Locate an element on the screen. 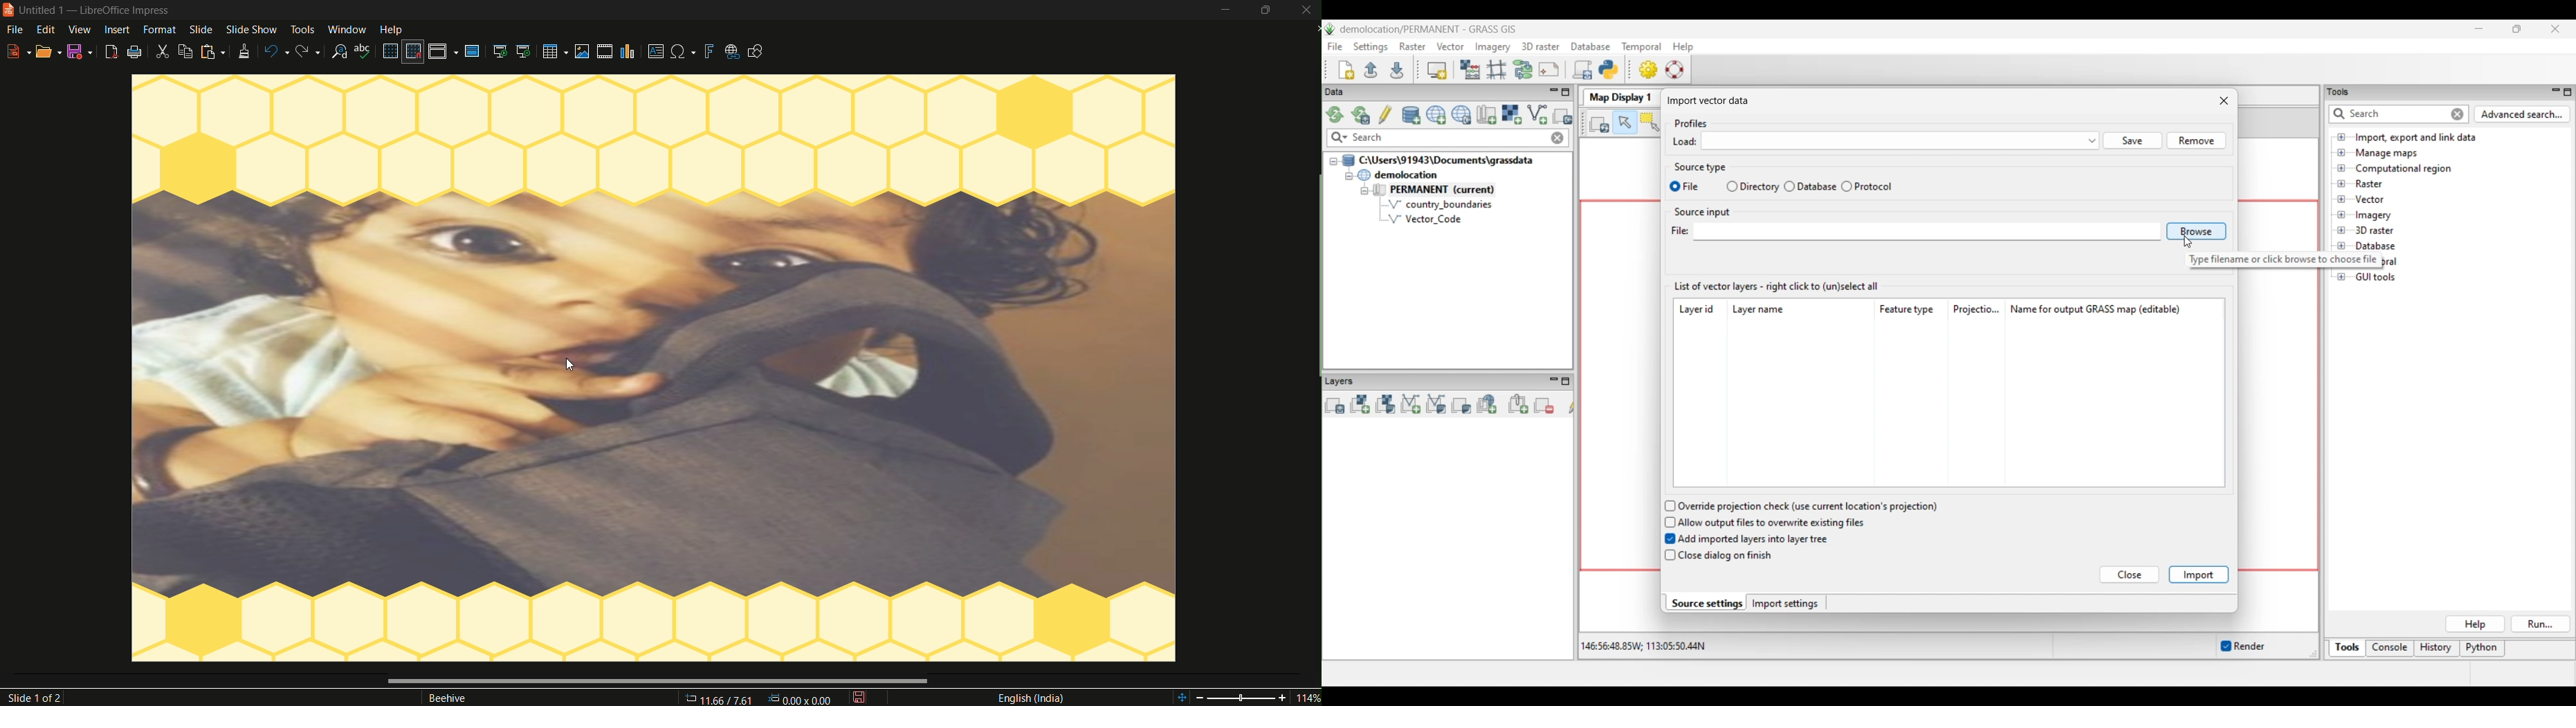  slide is located at coordinates (201, 29).